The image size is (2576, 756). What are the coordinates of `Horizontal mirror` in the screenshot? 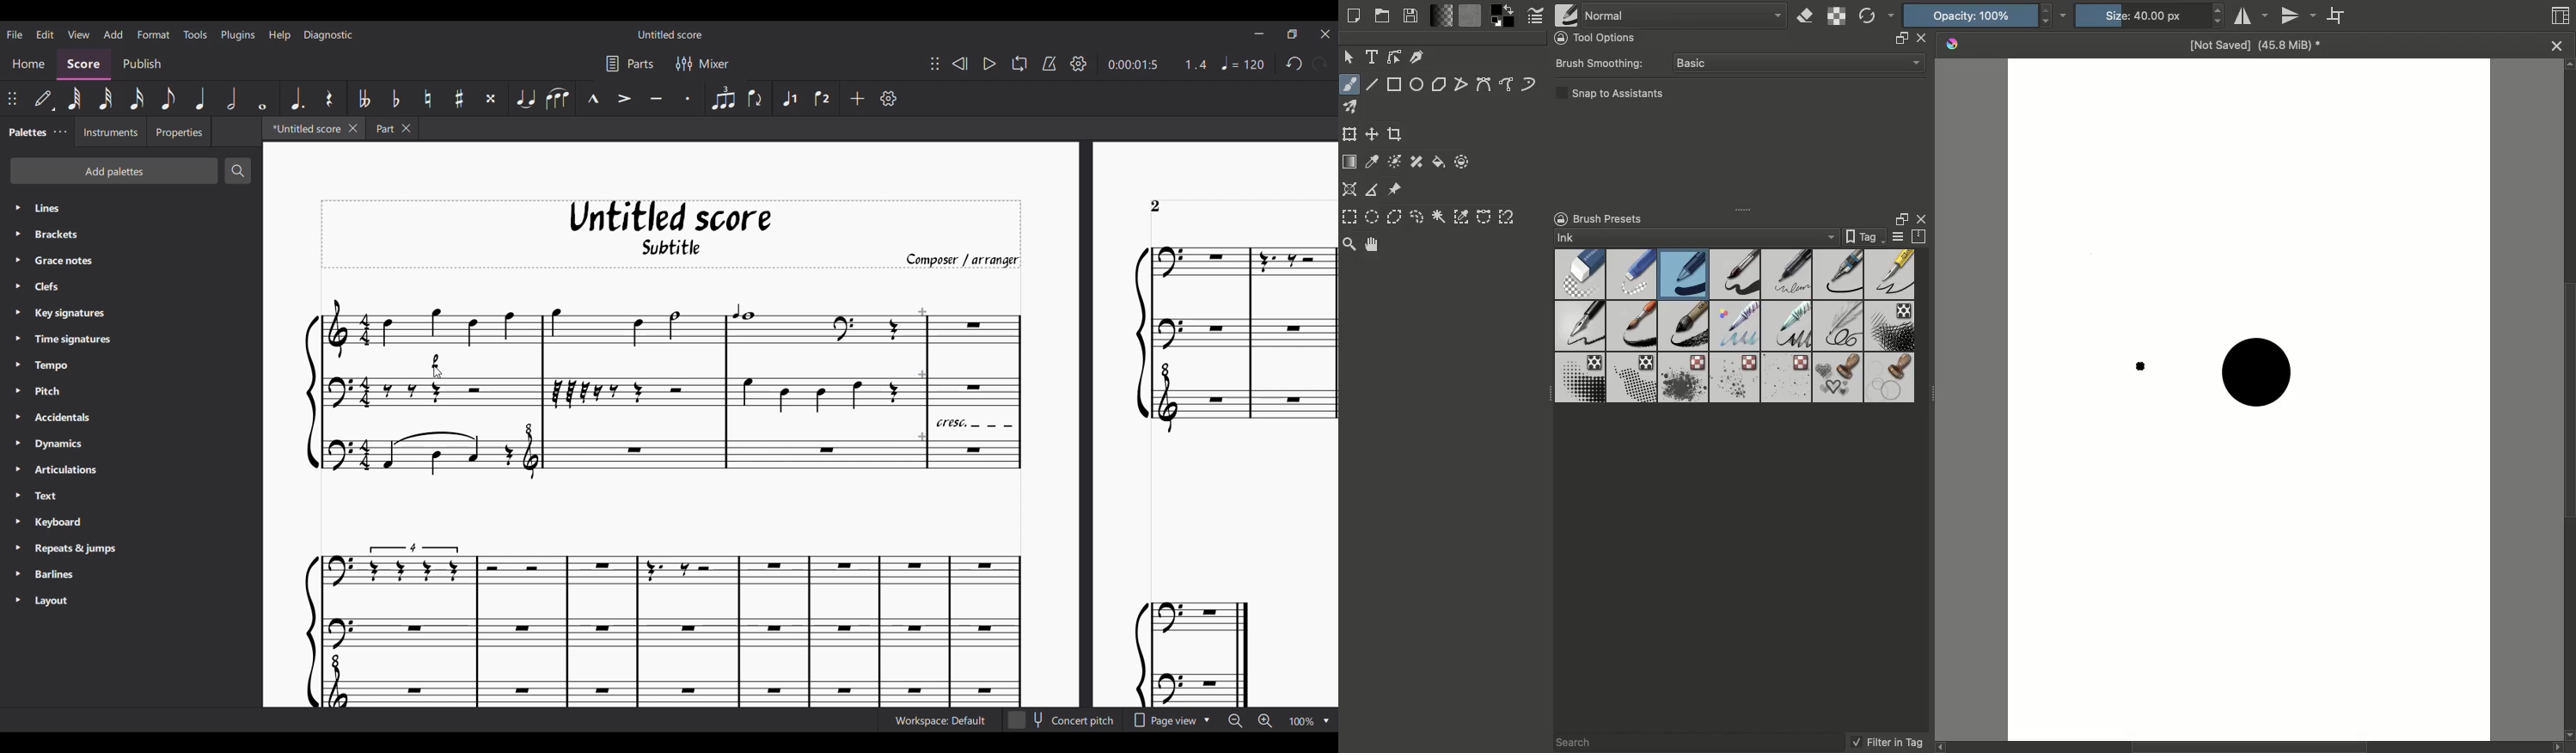 It's located at (2252, 17).